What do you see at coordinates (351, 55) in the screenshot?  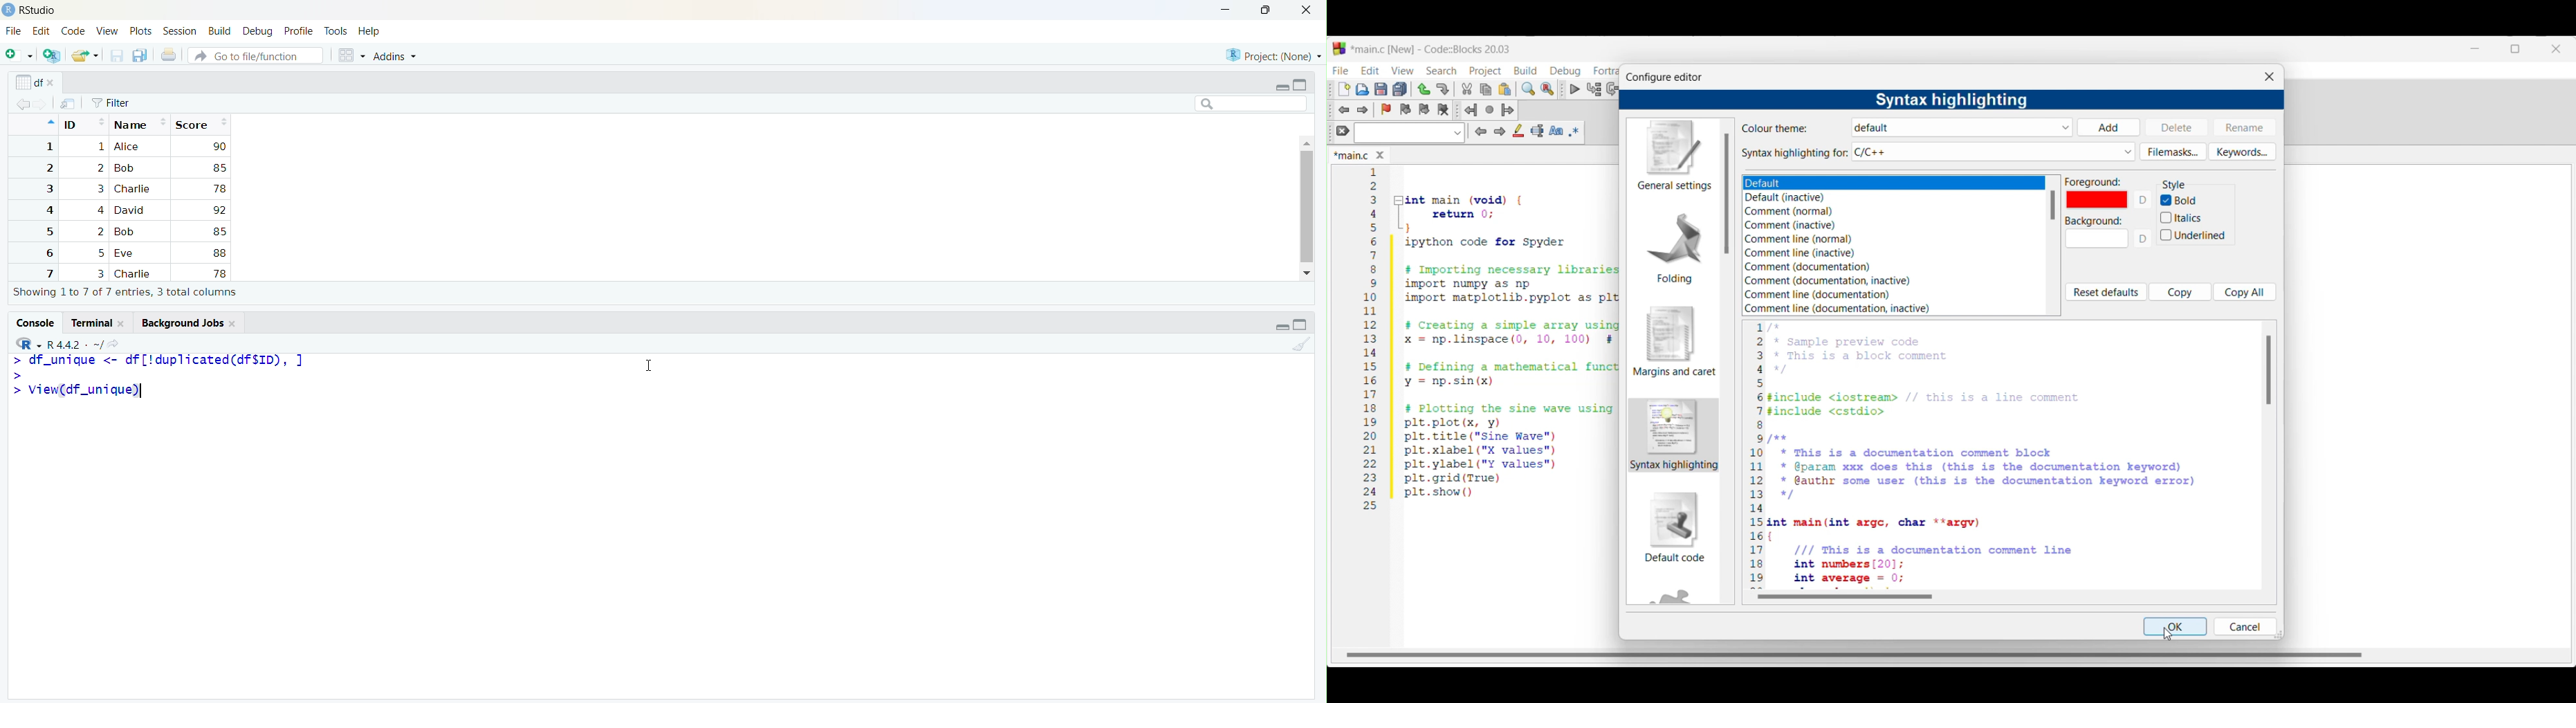 I see `view options` at bounding box center [351, 55].